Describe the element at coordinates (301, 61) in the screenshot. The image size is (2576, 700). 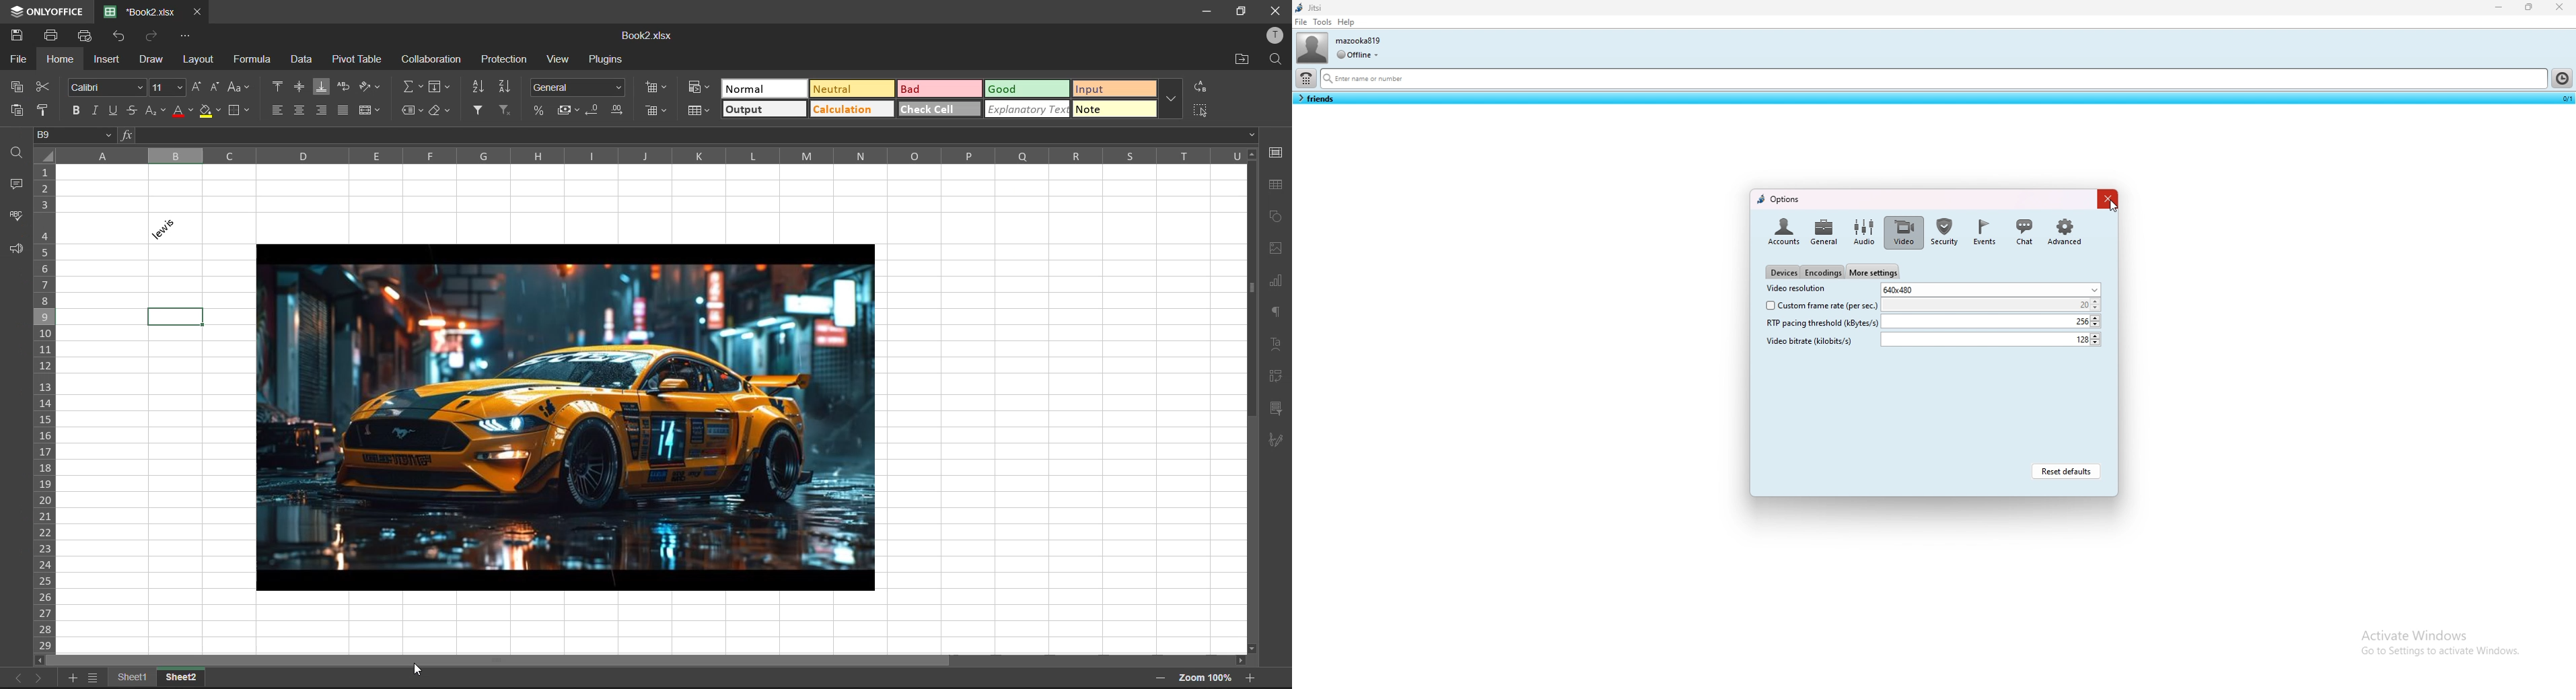
I see `data` at that location.